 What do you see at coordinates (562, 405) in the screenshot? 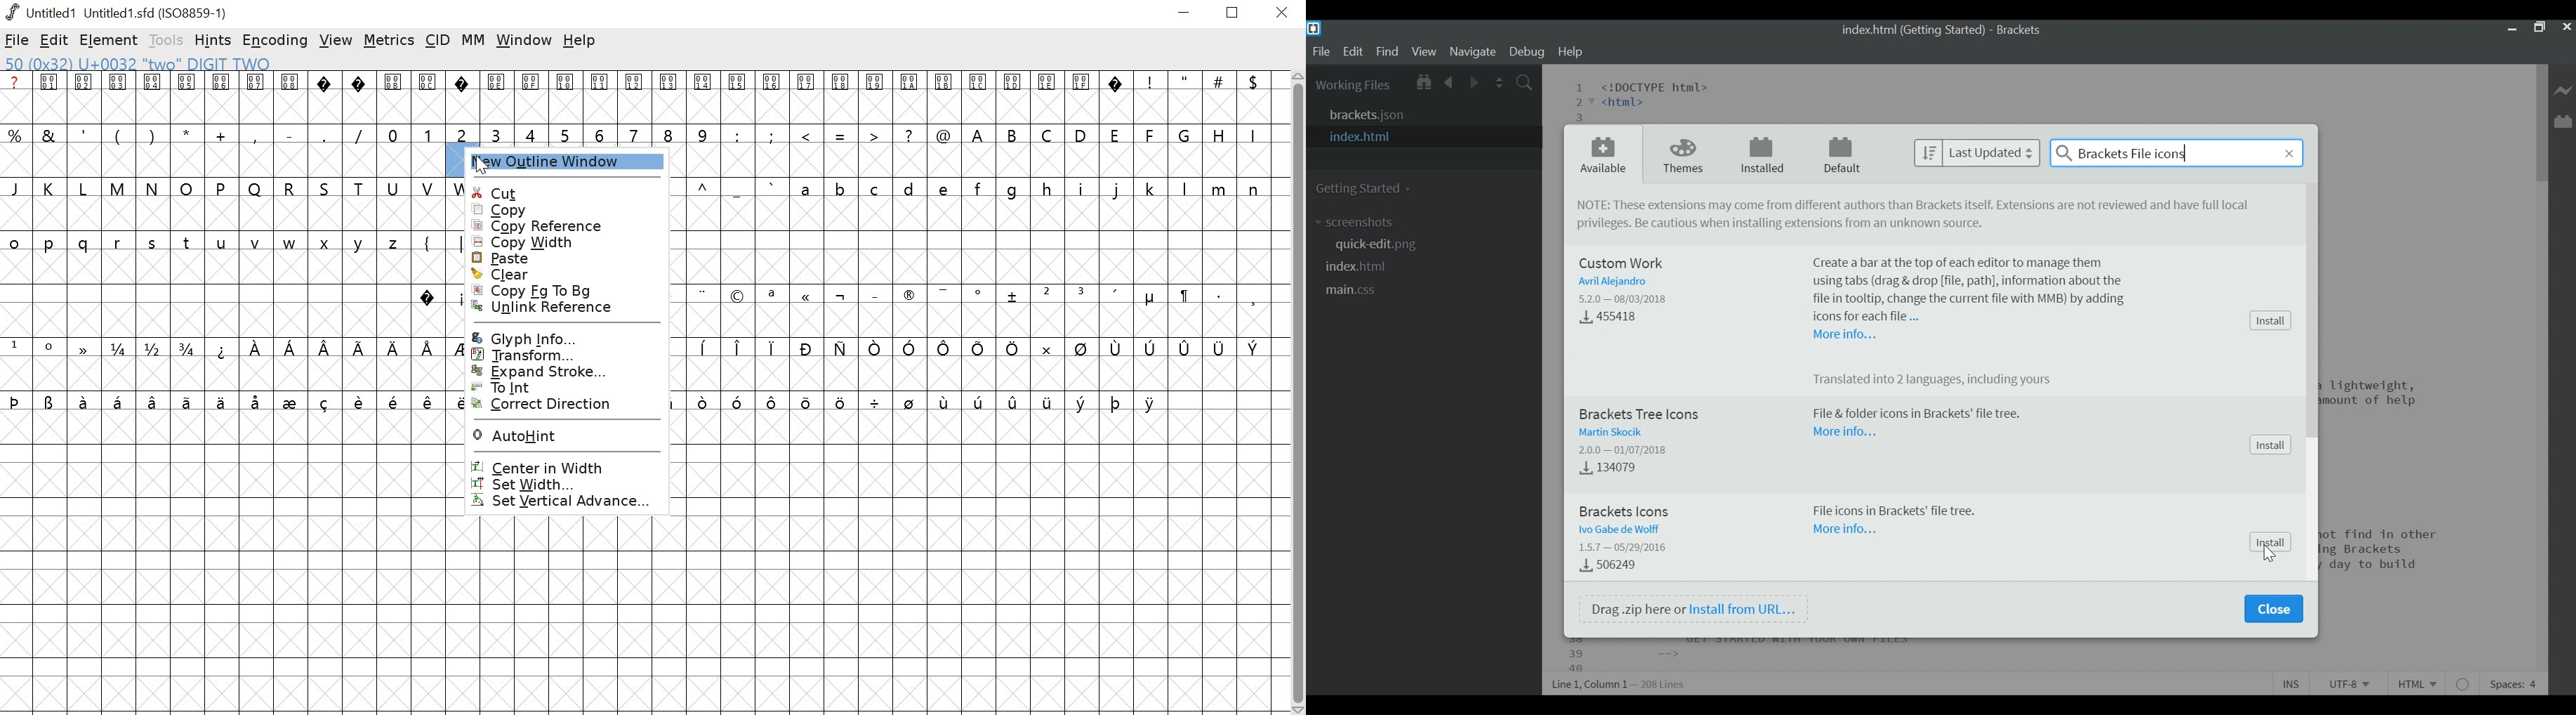
I see `CORRECT DIRECTION` at bounding box center [562, 405].